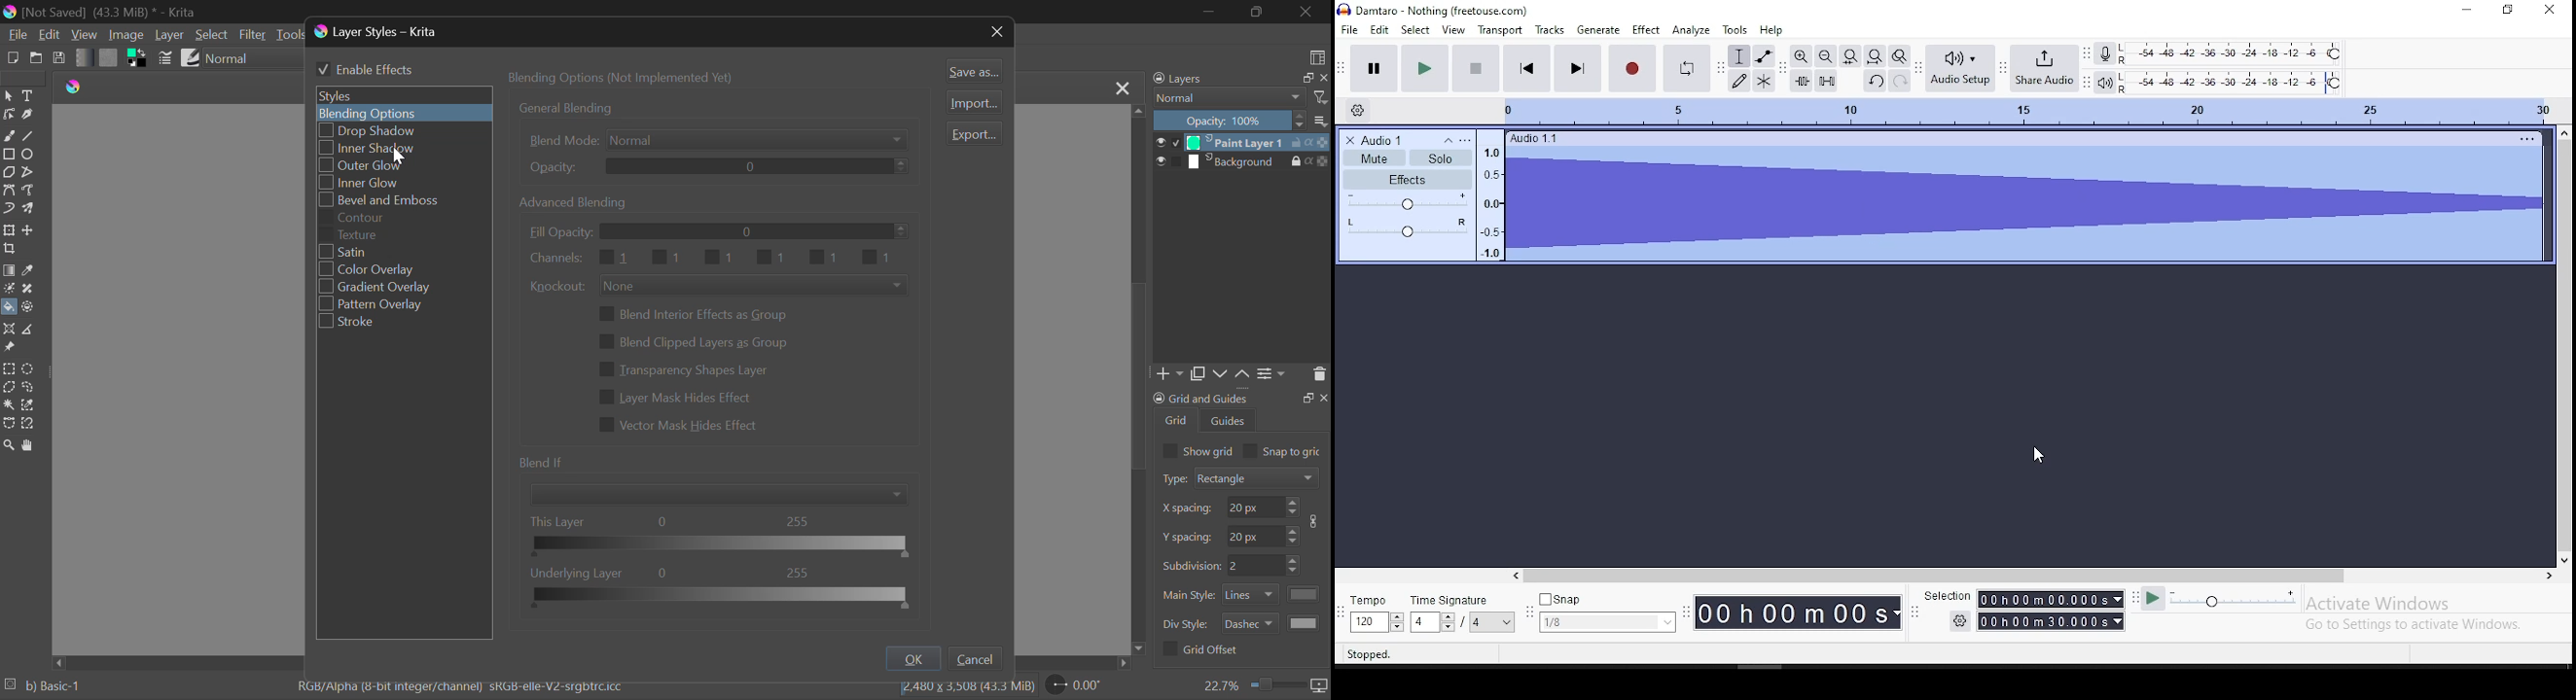  Describe the element at coordinates (1243, 121) in the screenshot. I see `Opacity` at that location.